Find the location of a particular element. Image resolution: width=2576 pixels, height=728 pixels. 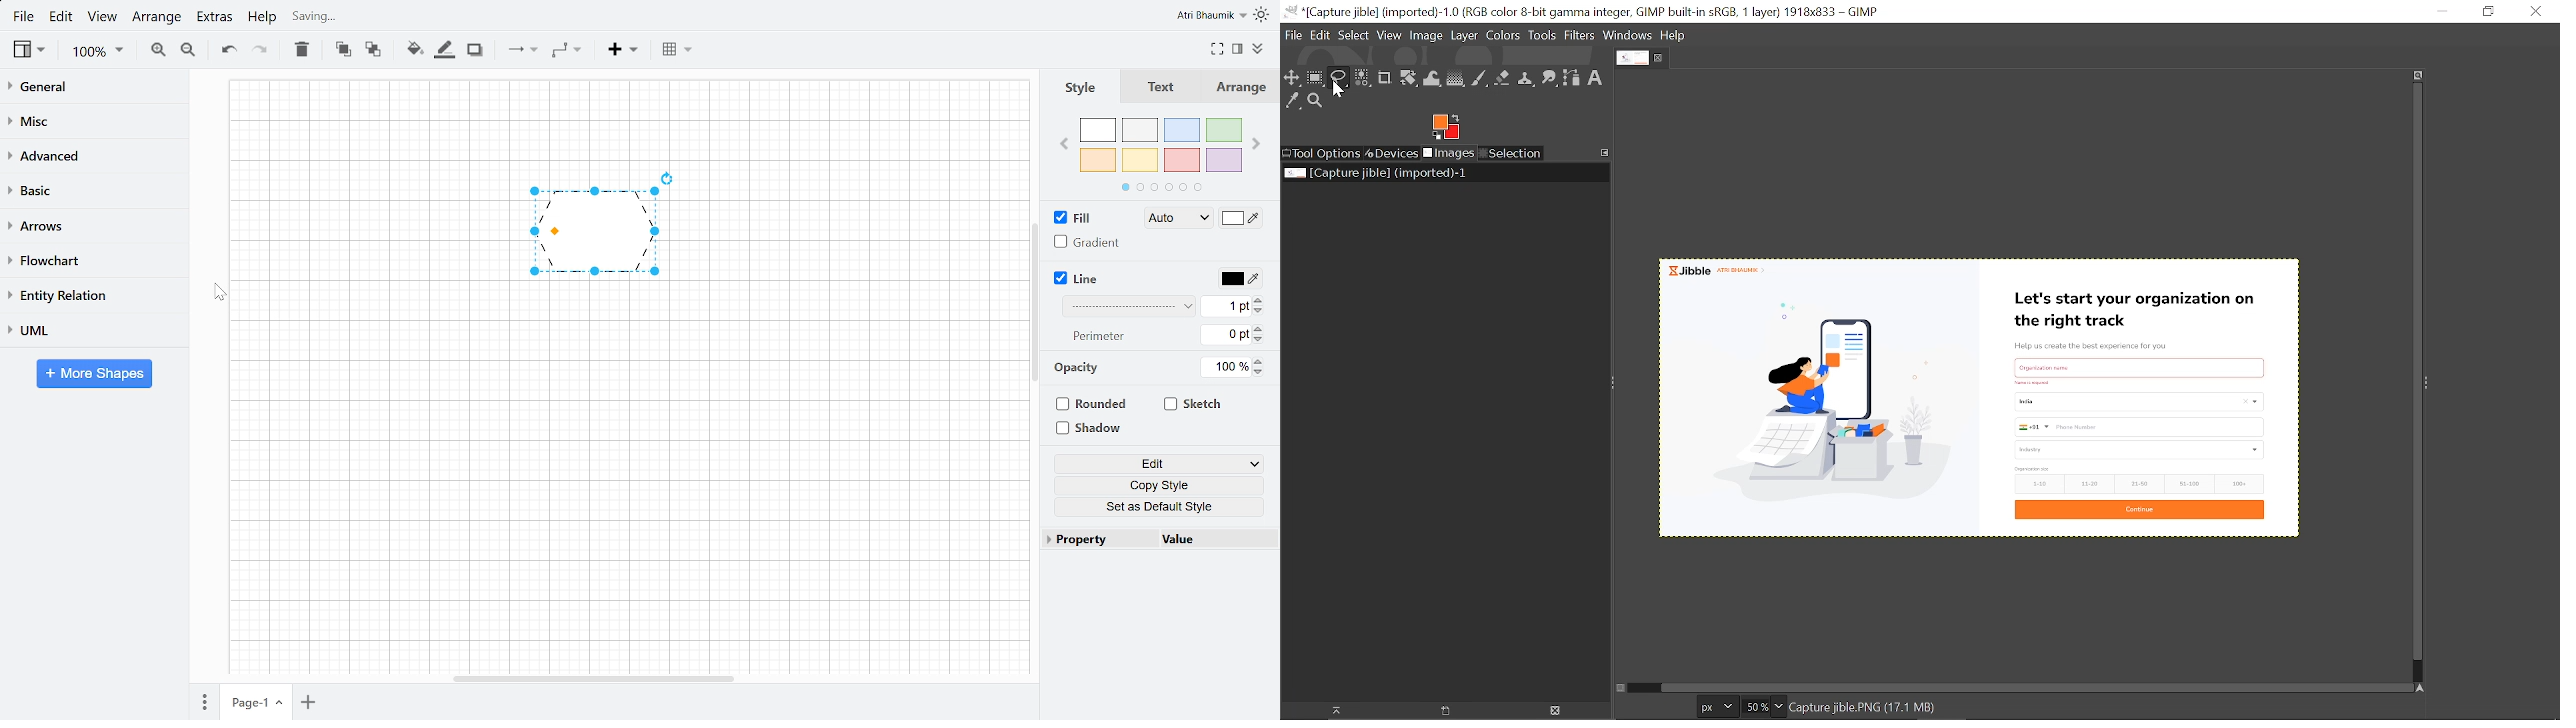

Line color is located at coordinates (1240, 277).